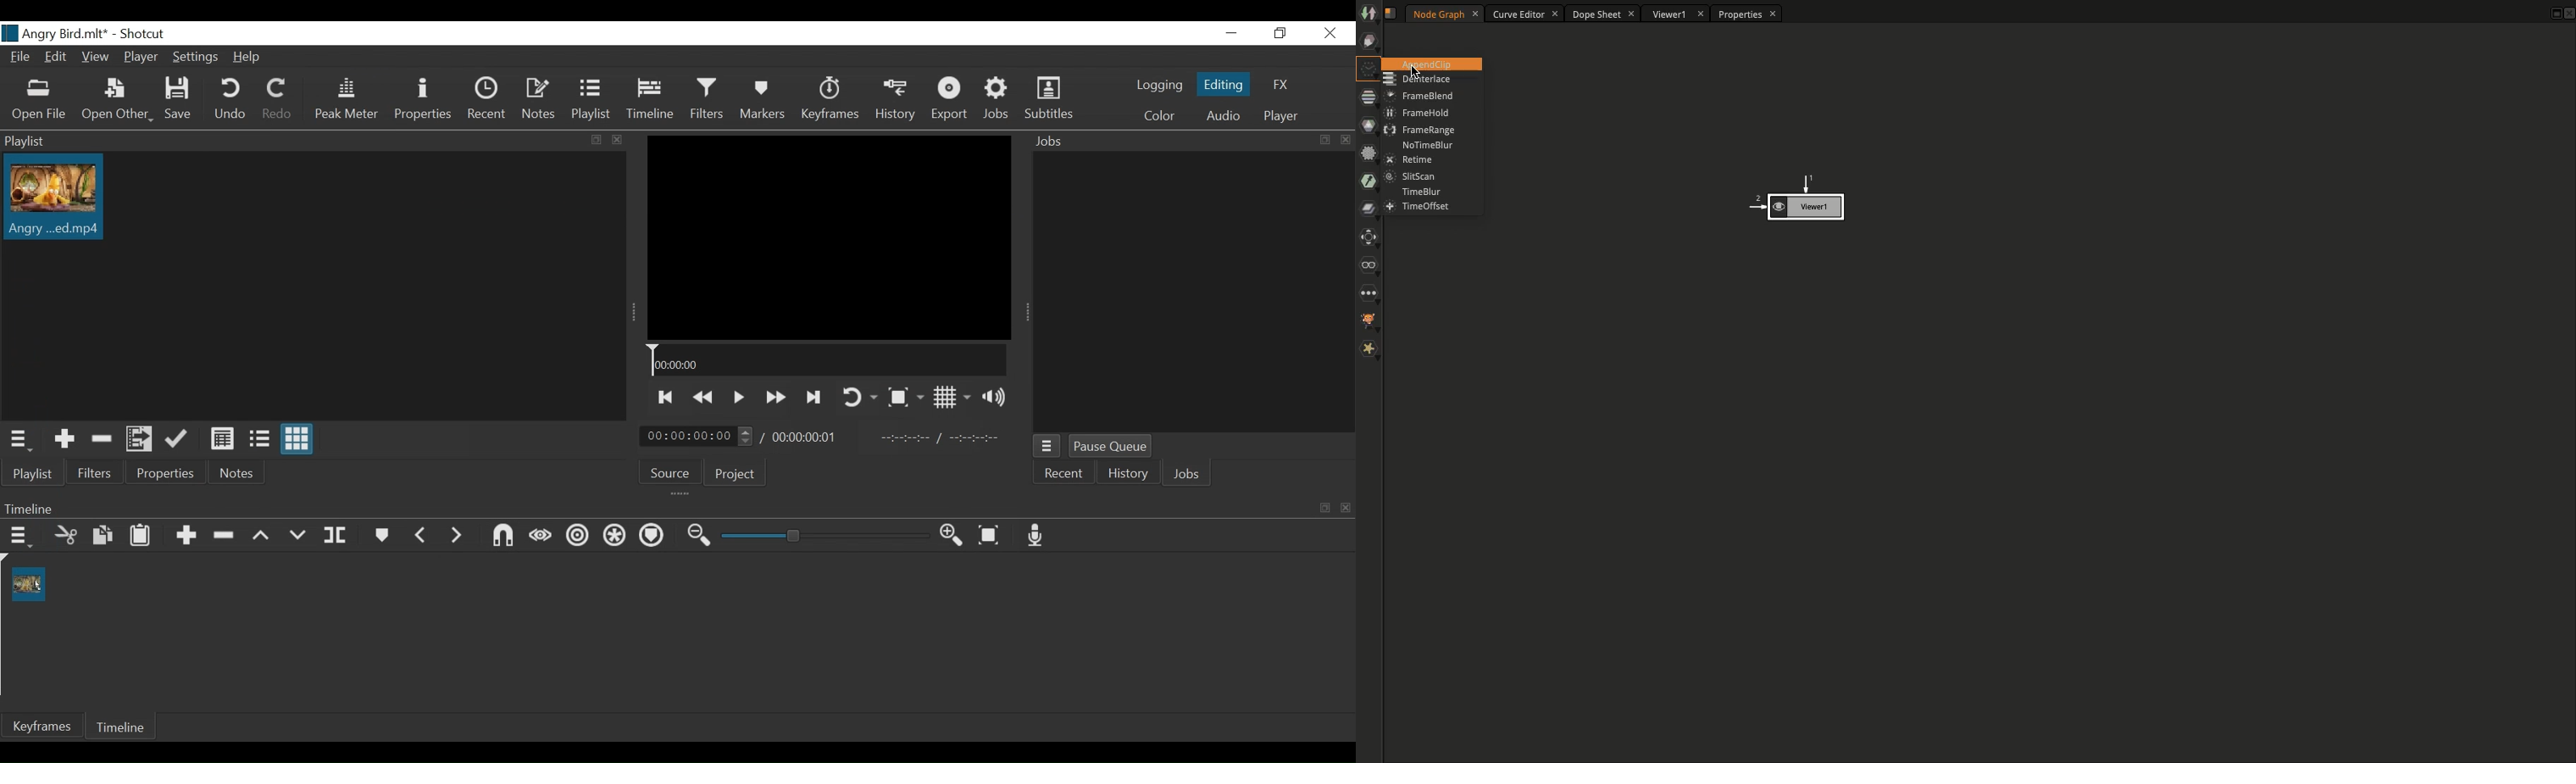 This screenshot has width=2576, height=784. What do you see at coordinates (1281, 116) in the screenshot?
I see `player` at bounding box center [1281, 116].